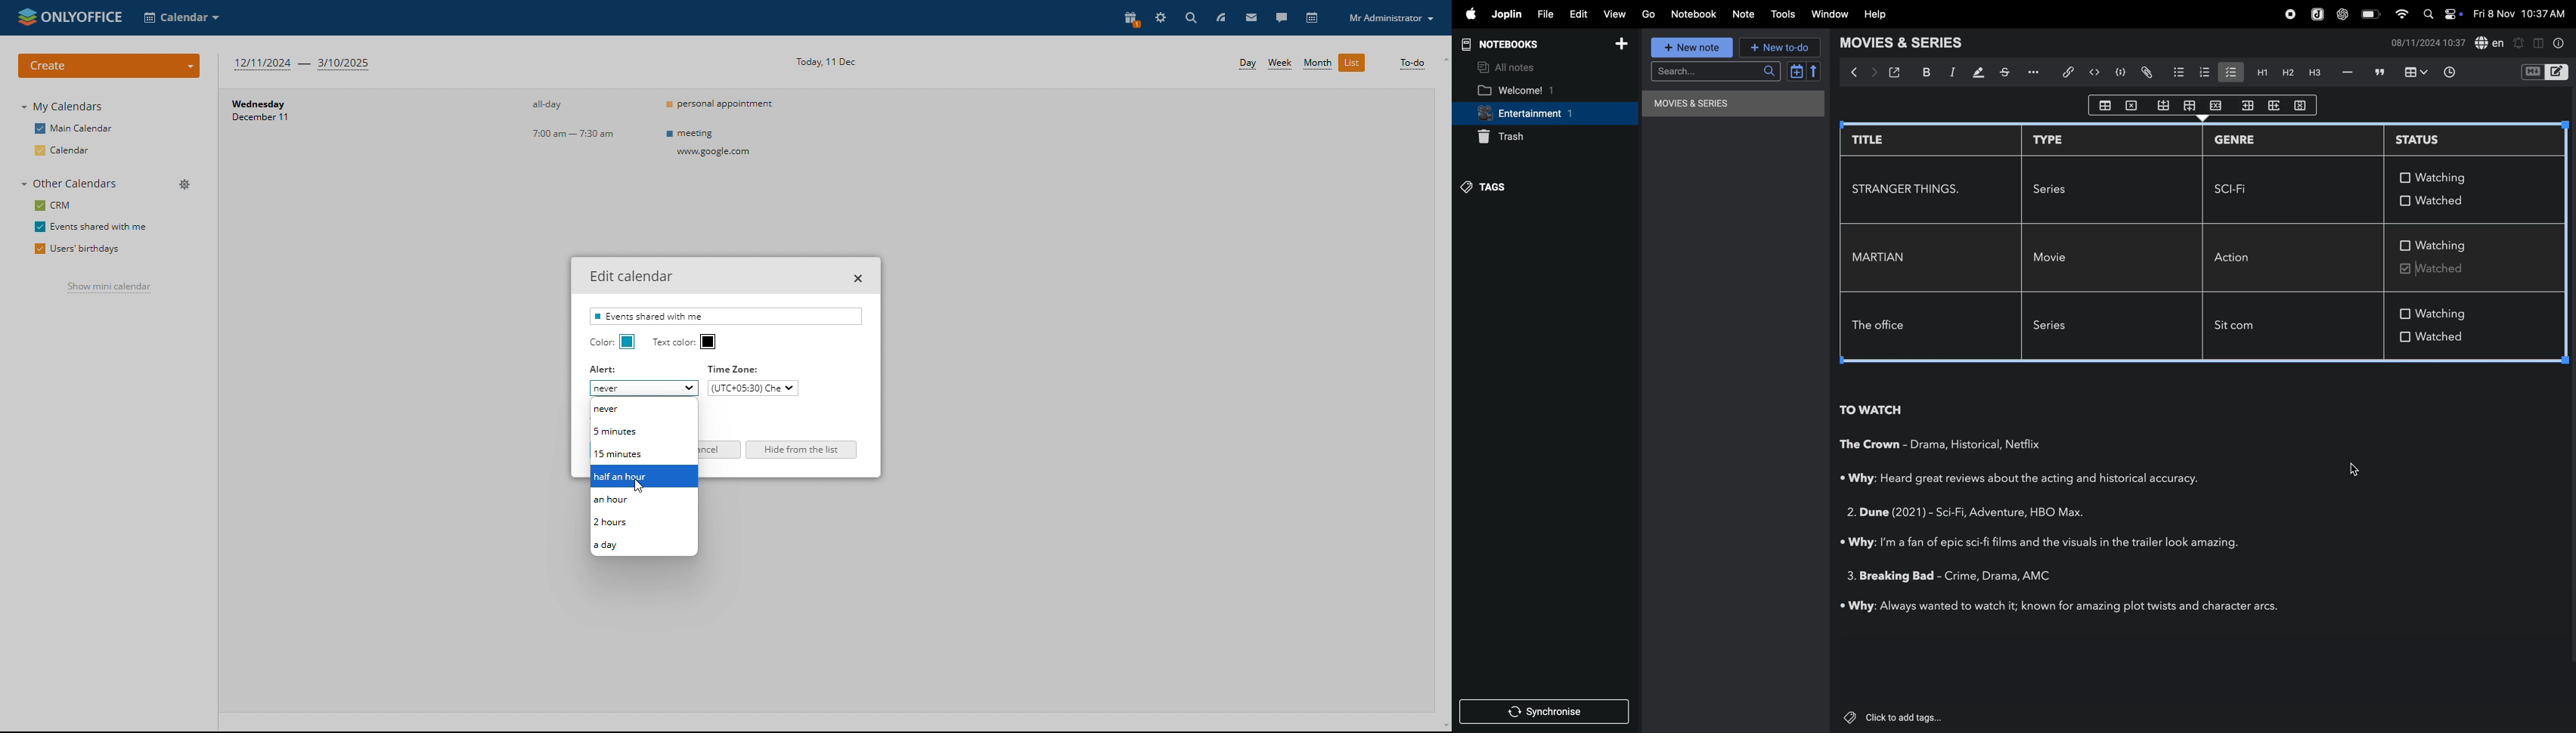 The height and width of the screenshot is (756, 2576). What do you see at coordinates (1510, 66) in the screenshot?
I see `all notes` at bounding box center [1510, 66].